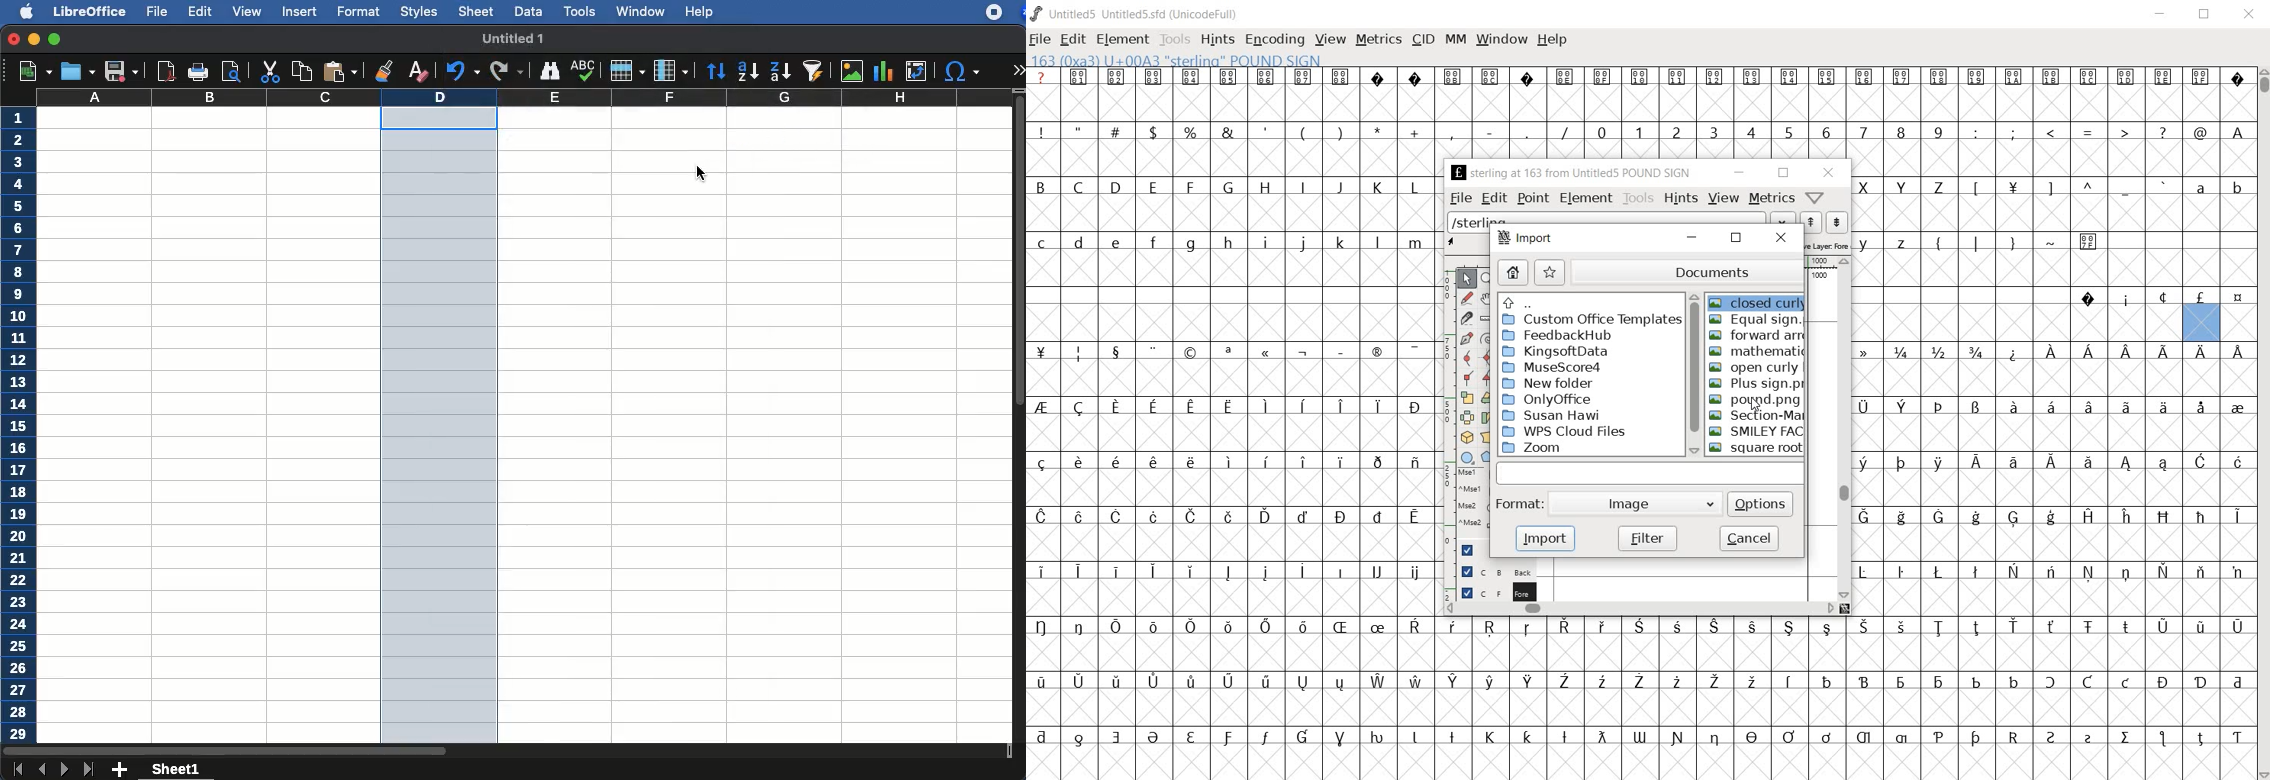 Image resolution: width=2296 pixels, height=784 pixels. Describe the element at coordinates (1866, 77) in the screenshot. I see `Symbol` at that location.